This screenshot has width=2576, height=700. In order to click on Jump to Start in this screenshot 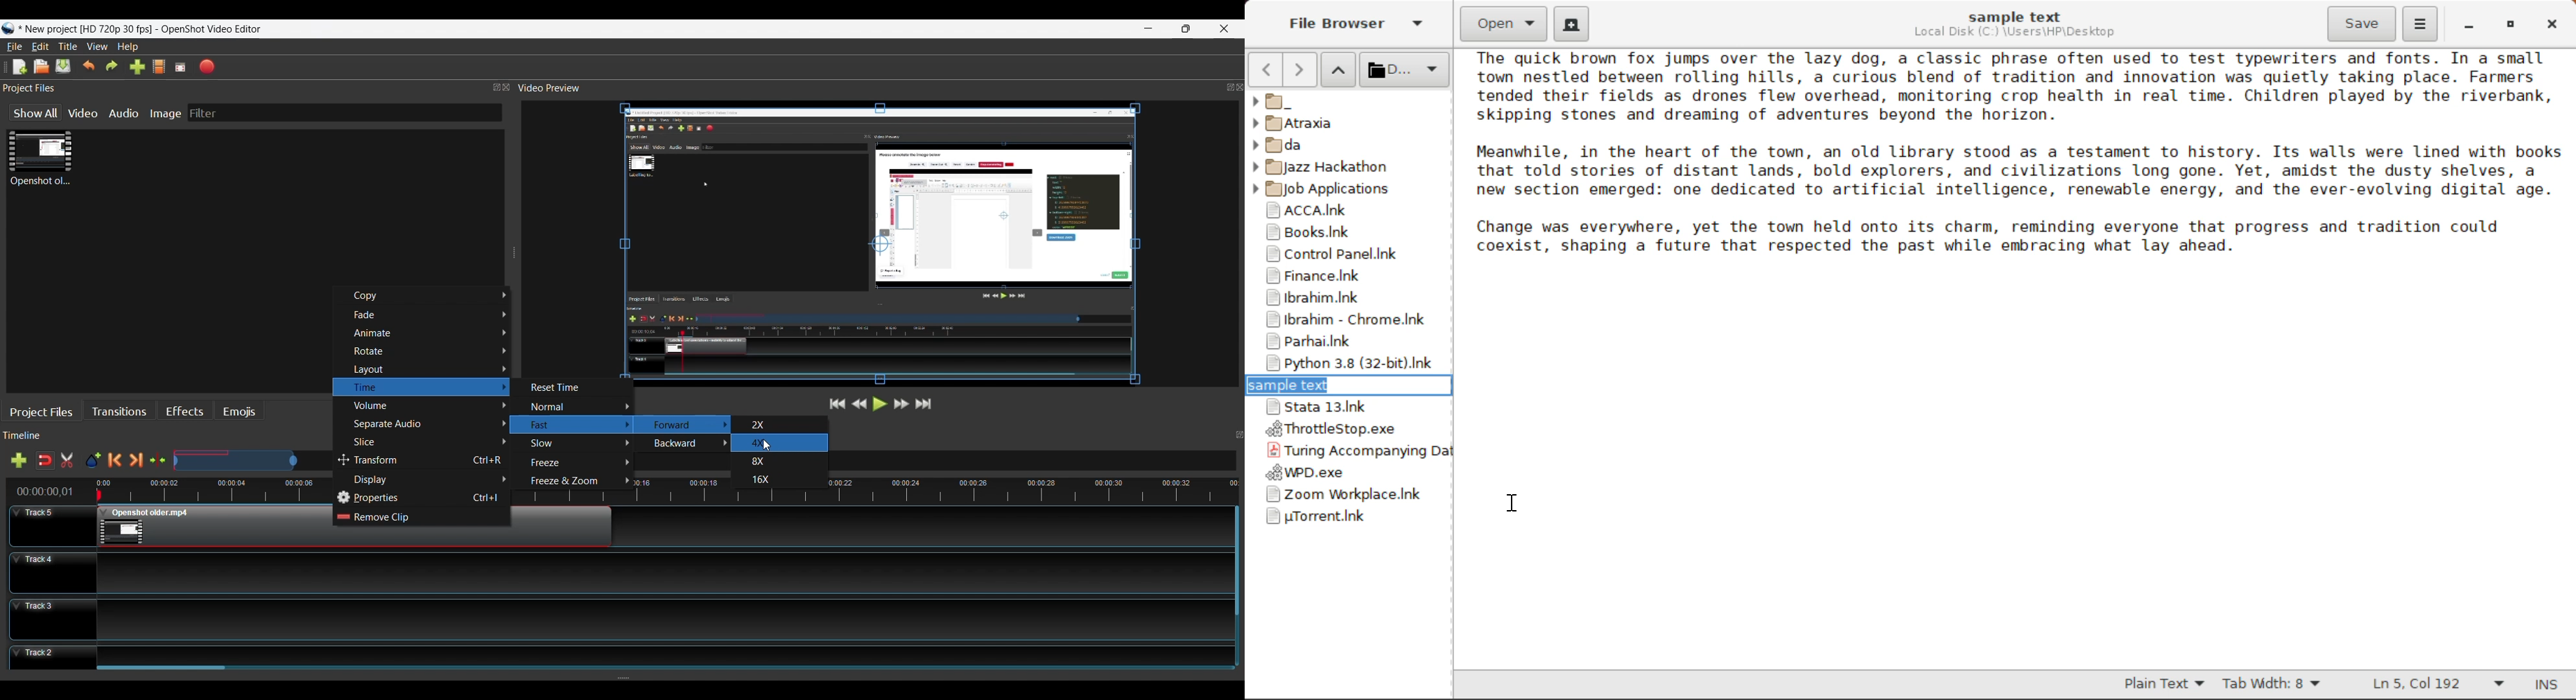, I will do `click(835, 404)`.